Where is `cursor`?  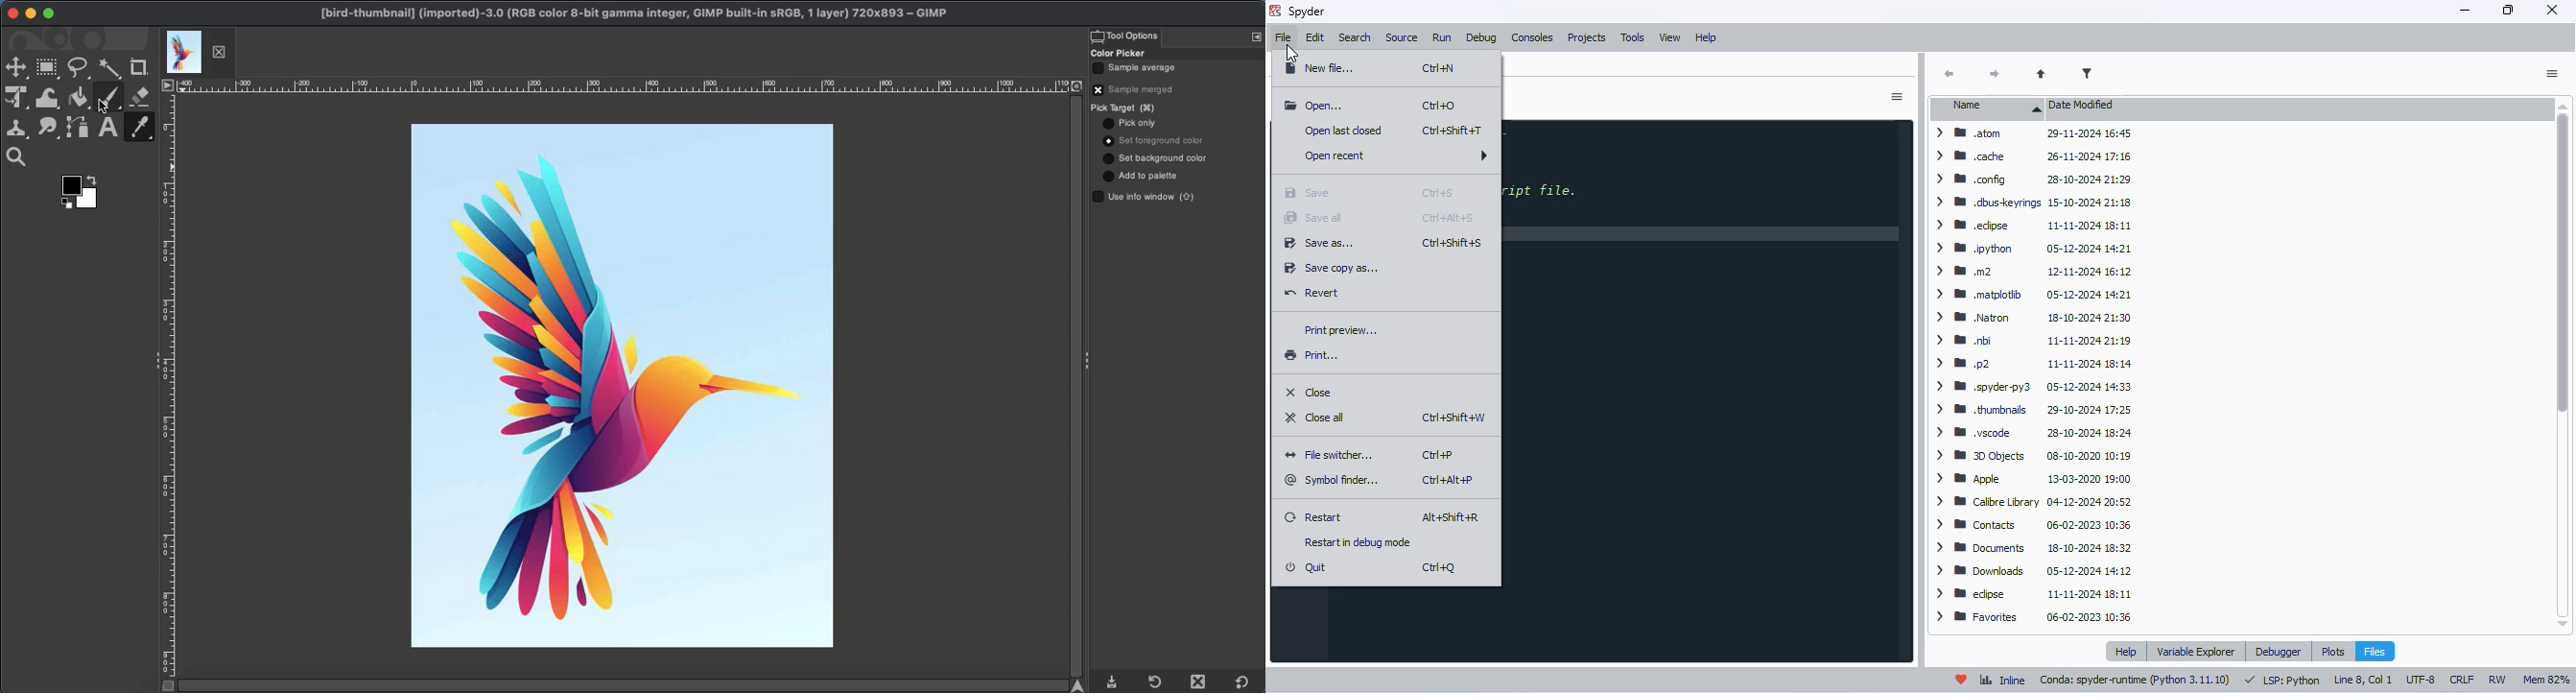
cursor is located at coordinates (1292, 52).